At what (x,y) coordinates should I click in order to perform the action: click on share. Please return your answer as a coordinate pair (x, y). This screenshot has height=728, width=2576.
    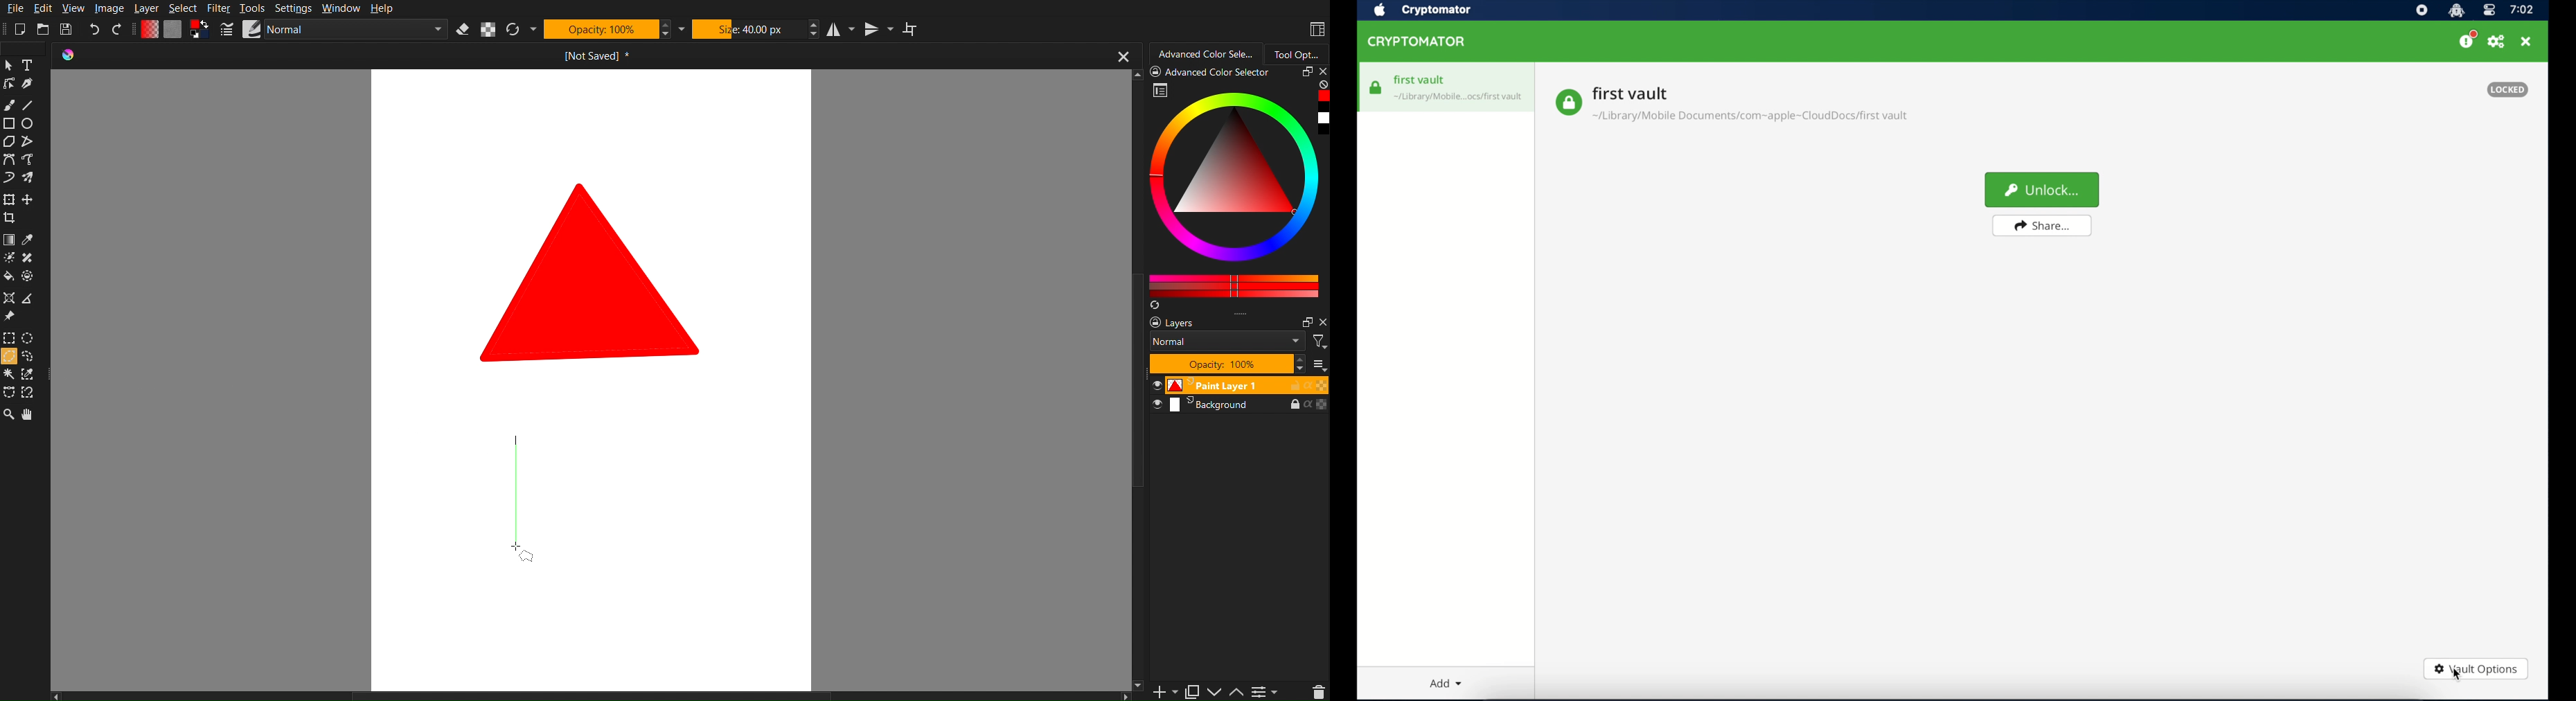
    Looking at the image, I should click on (2042, 226).